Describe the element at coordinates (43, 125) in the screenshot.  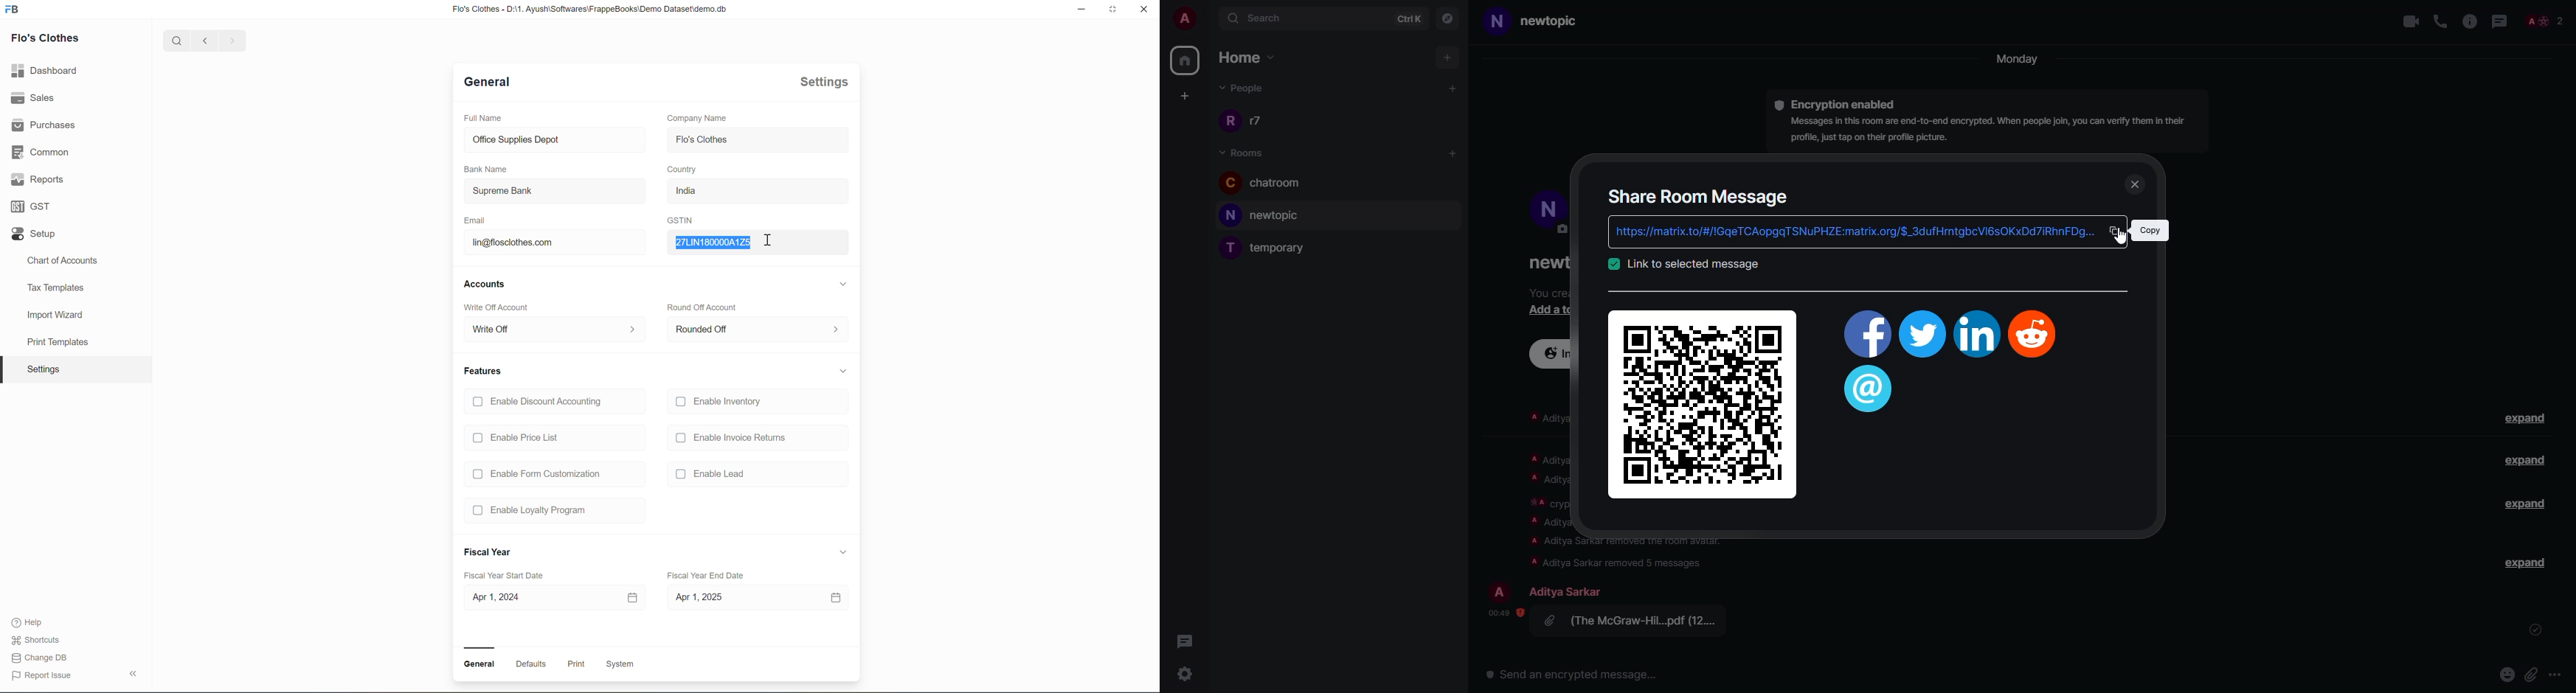
I see `Purchases` at that location.